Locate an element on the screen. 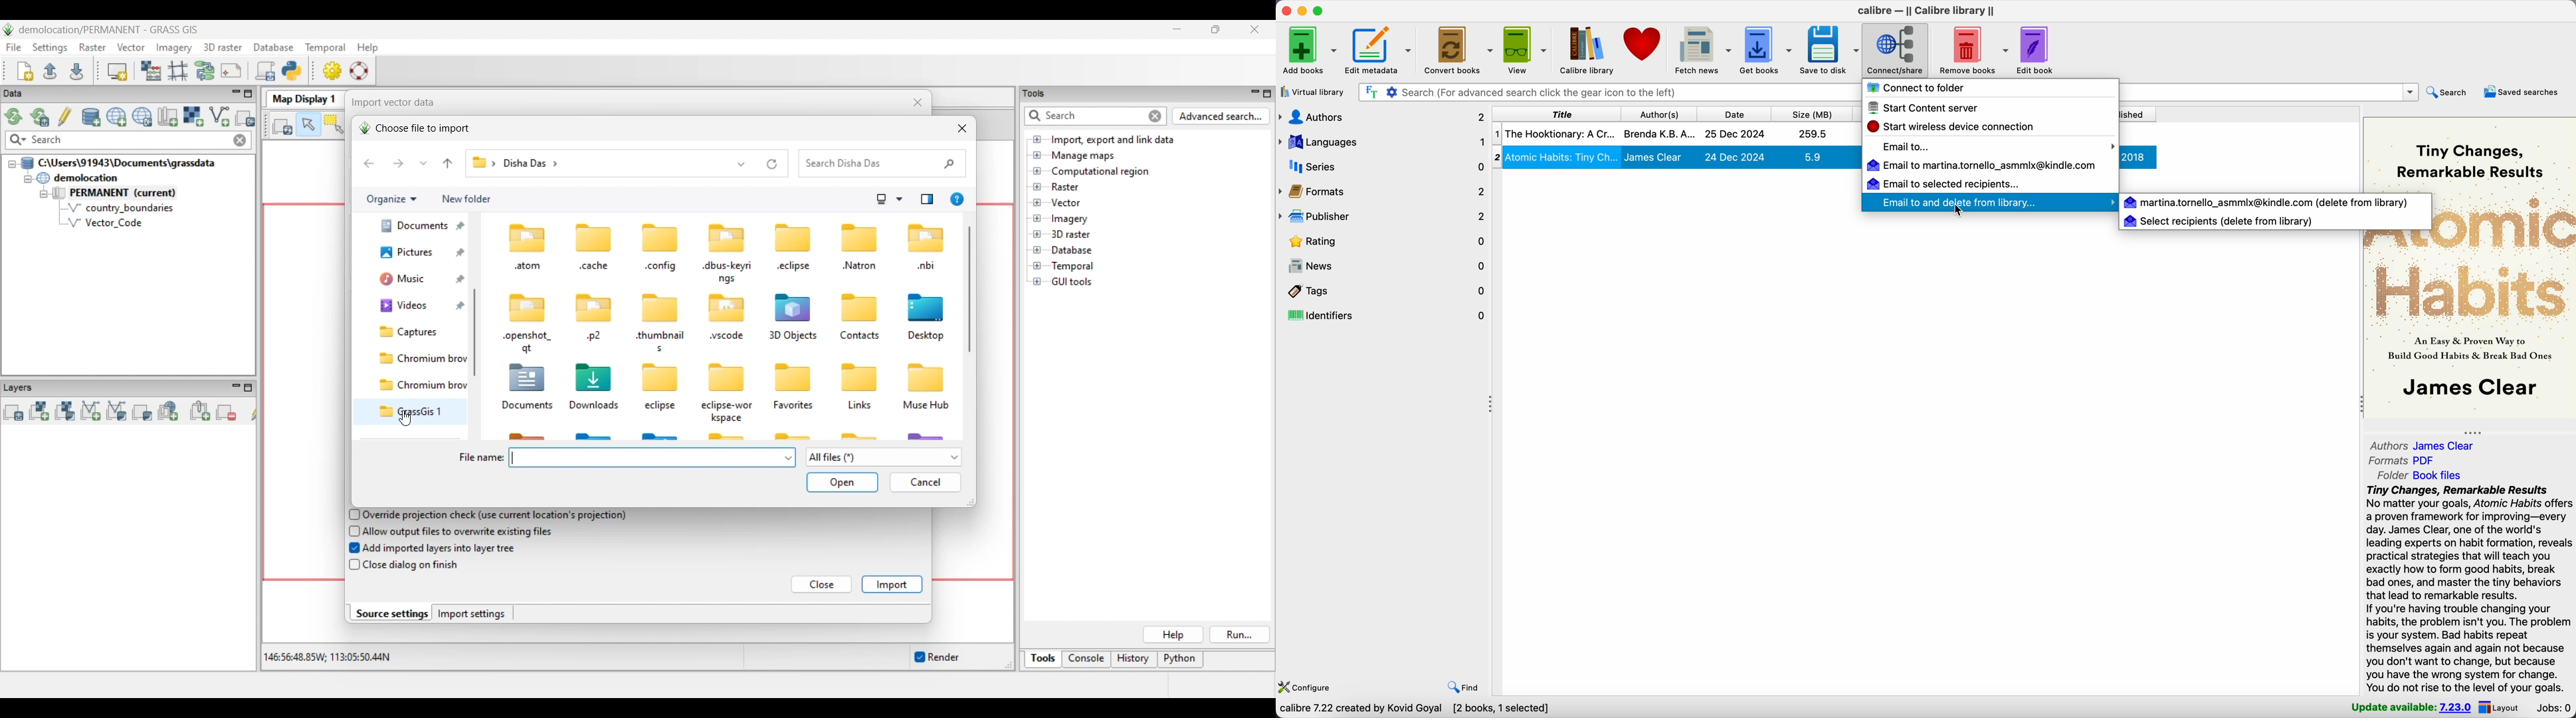  donate is located at coordinates (1642, 44).